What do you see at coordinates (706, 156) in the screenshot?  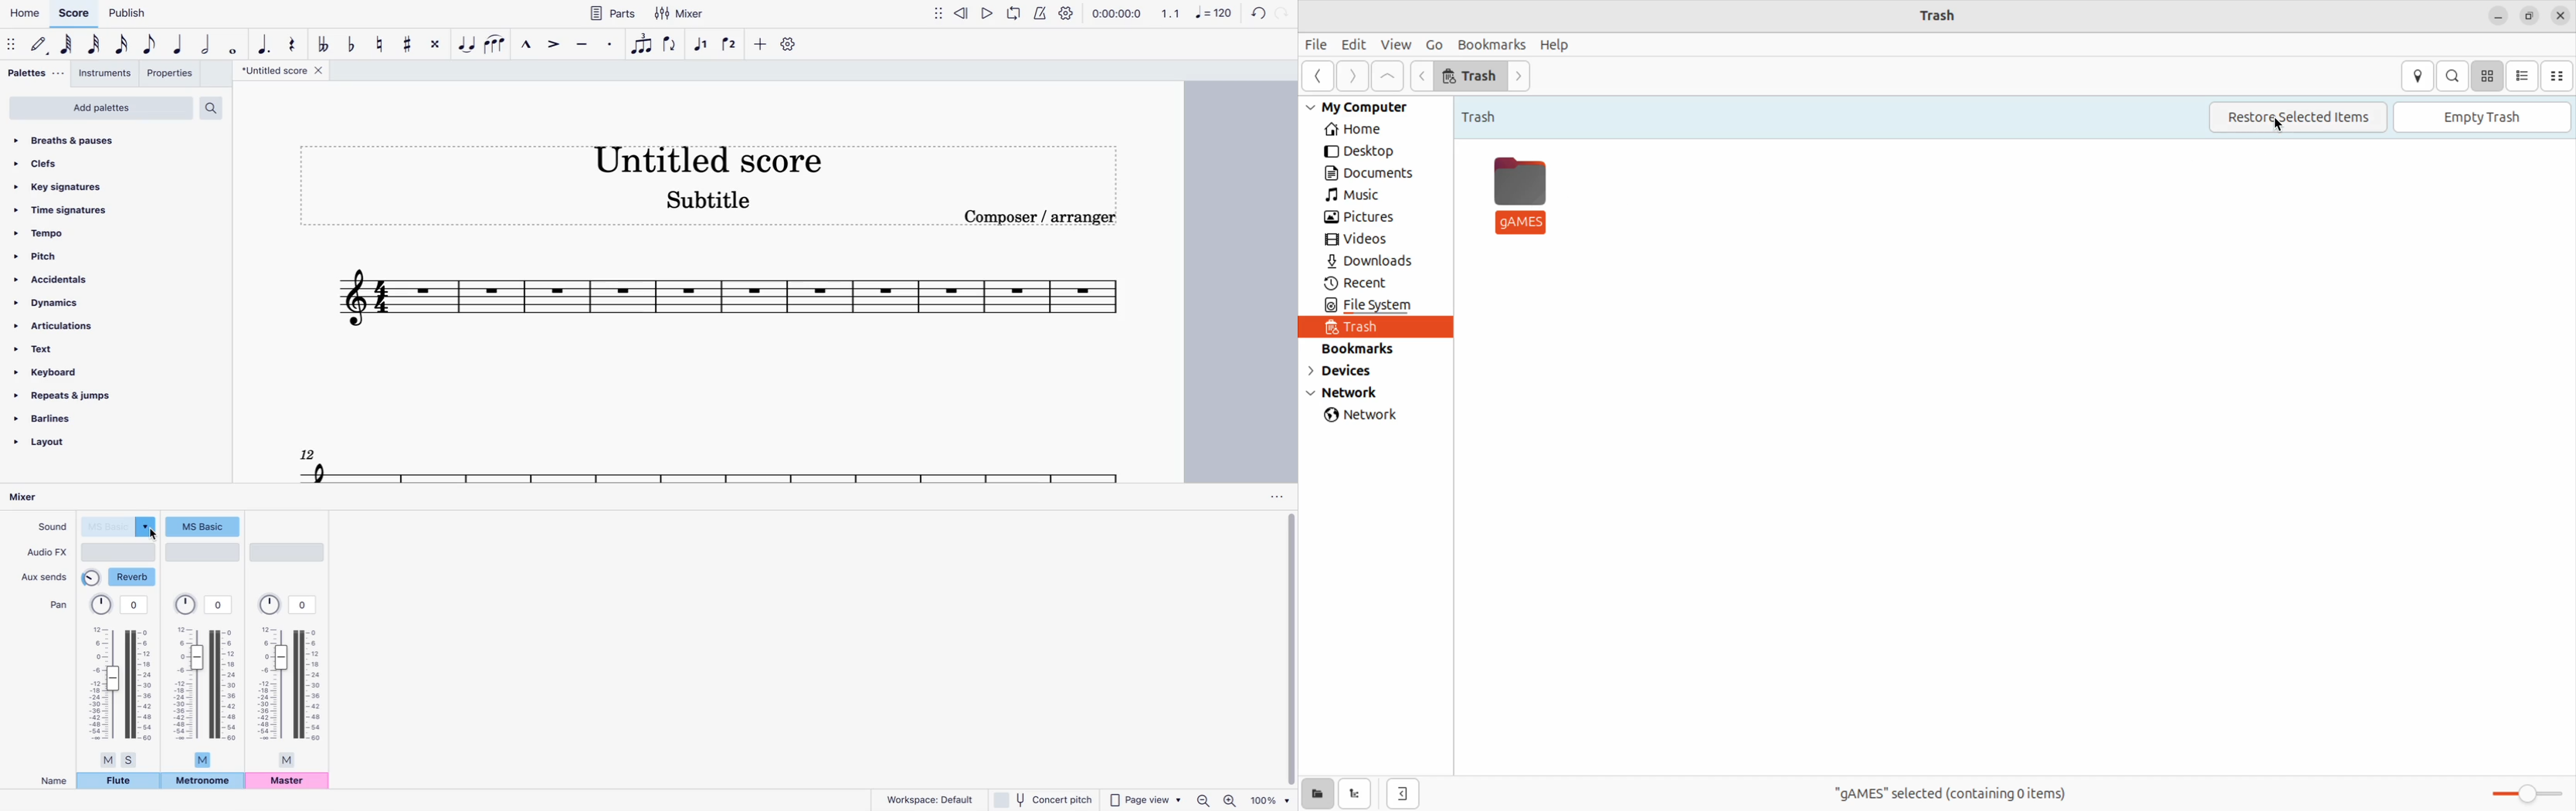 I see `score title` at bounding box center [706, 156].